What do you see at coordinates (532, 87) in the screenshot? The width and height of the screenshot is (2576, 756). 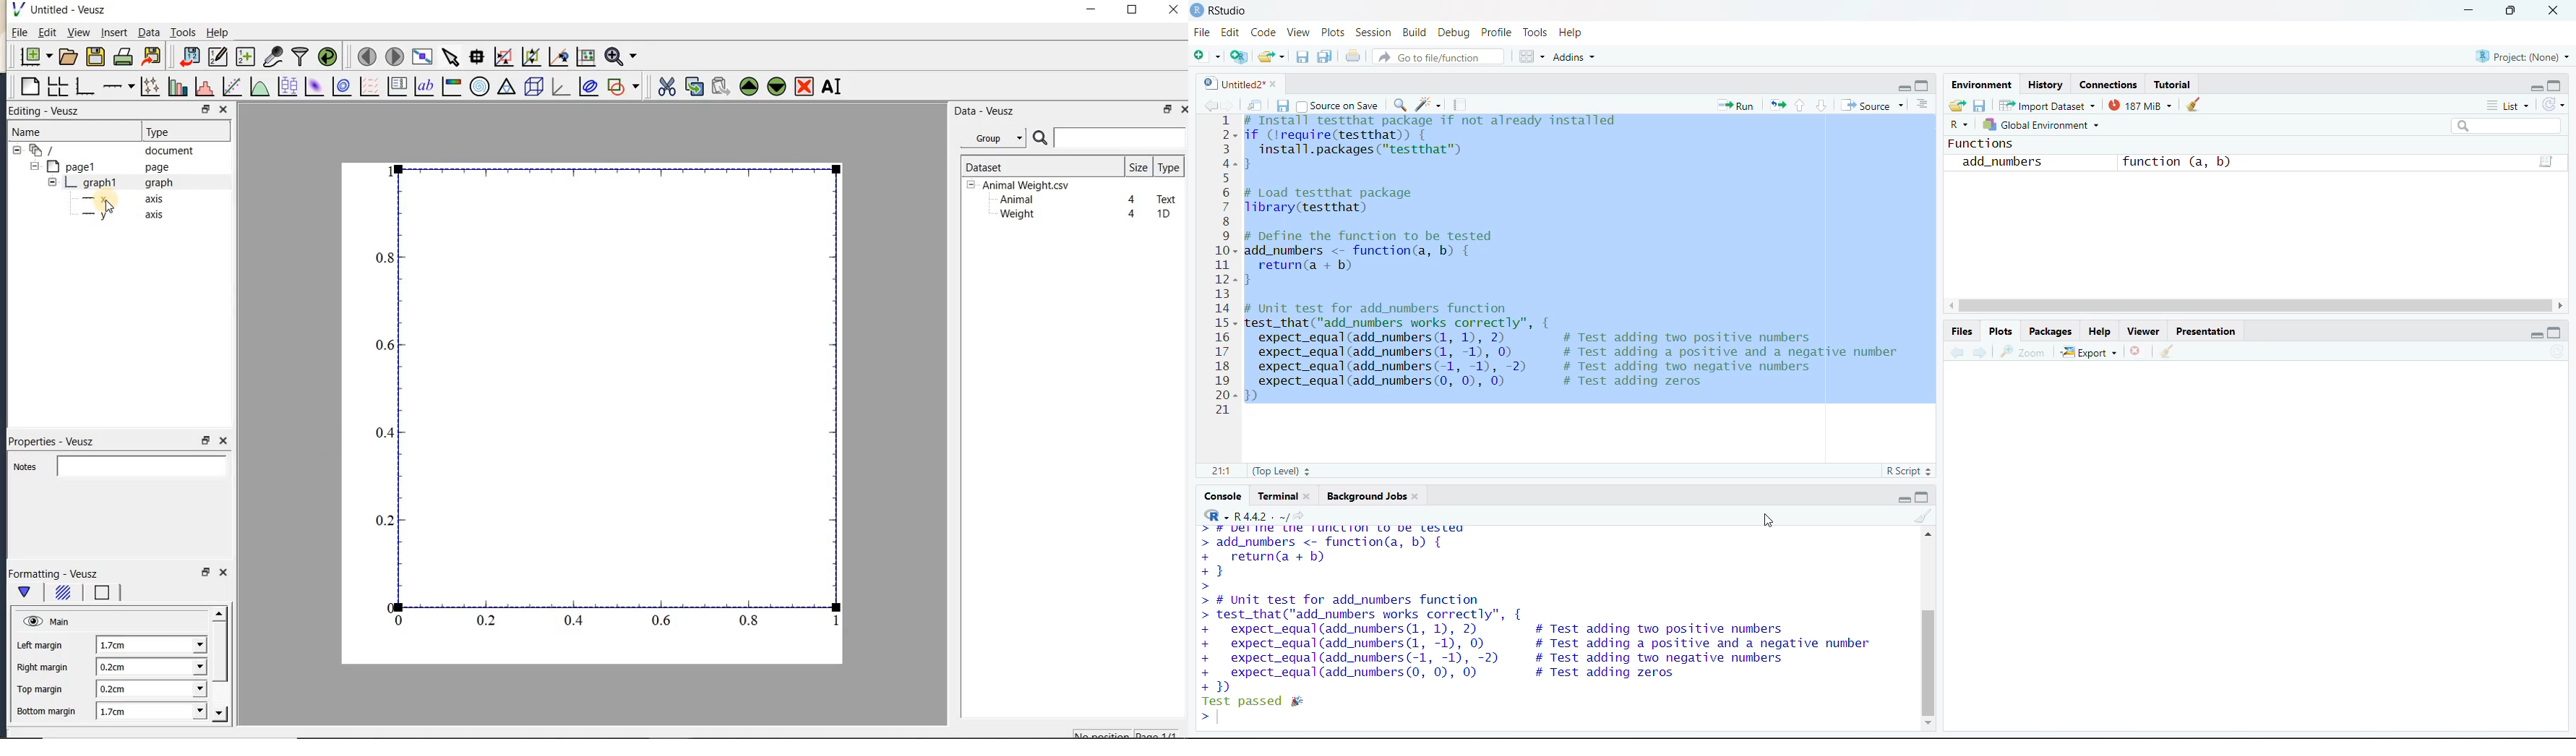 I see `3d scene` at bounding box center [532, 87].